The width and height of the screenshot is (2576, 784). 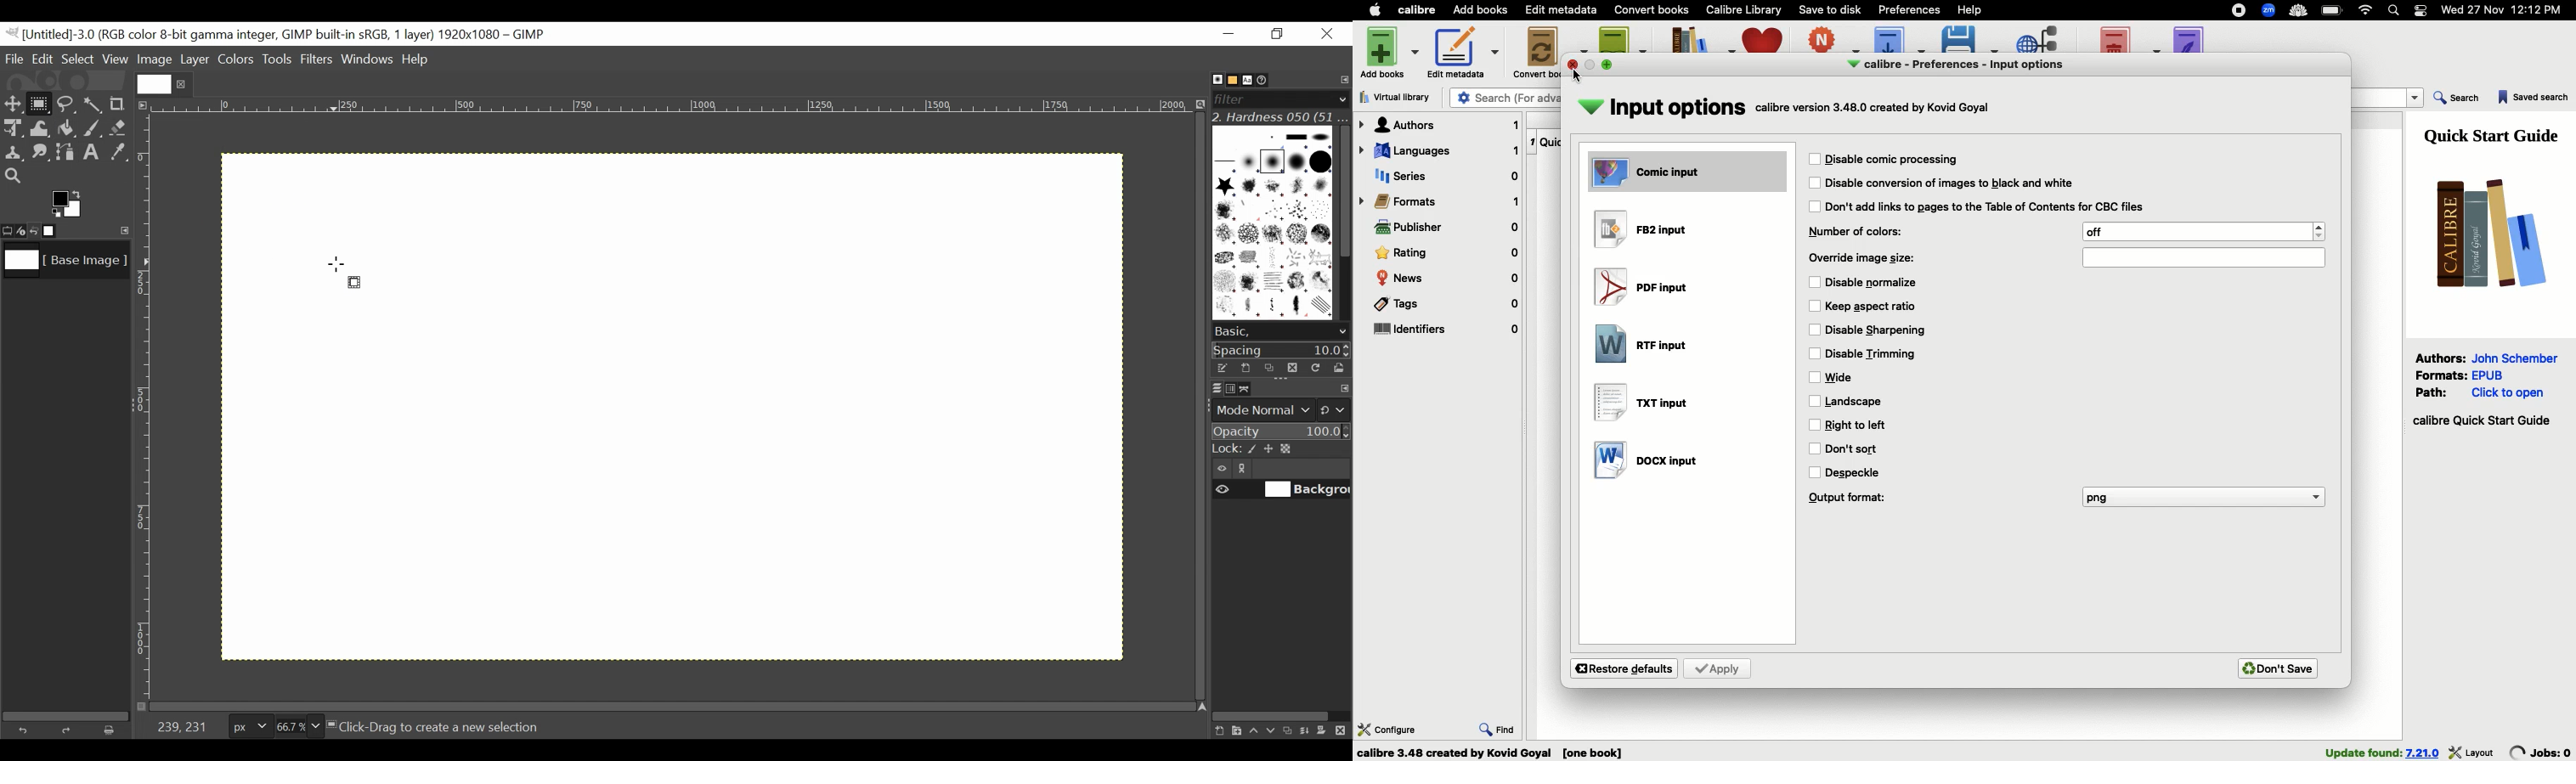 What do you see at coordinates (1663, 109) in the screenshot?
I see `Input options` at bounding box center [1663, 109].